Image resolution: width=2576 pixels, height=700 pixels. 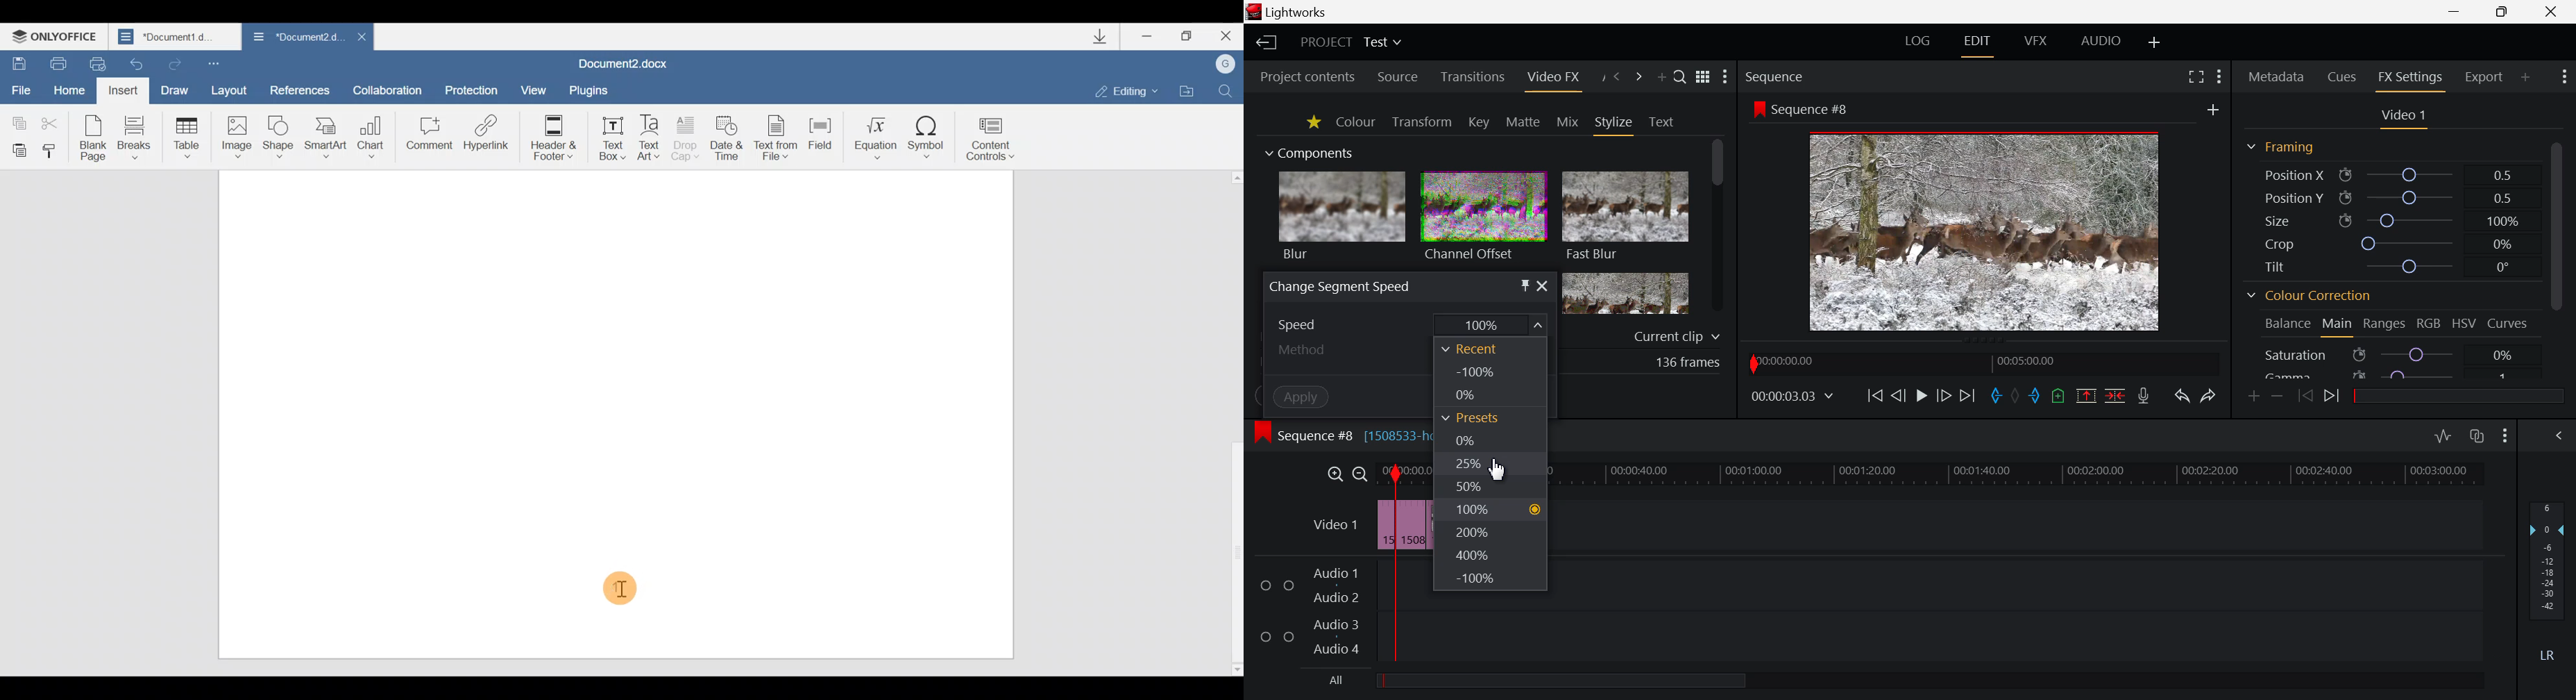 I want to click on Home, so click(x=69, y=89).